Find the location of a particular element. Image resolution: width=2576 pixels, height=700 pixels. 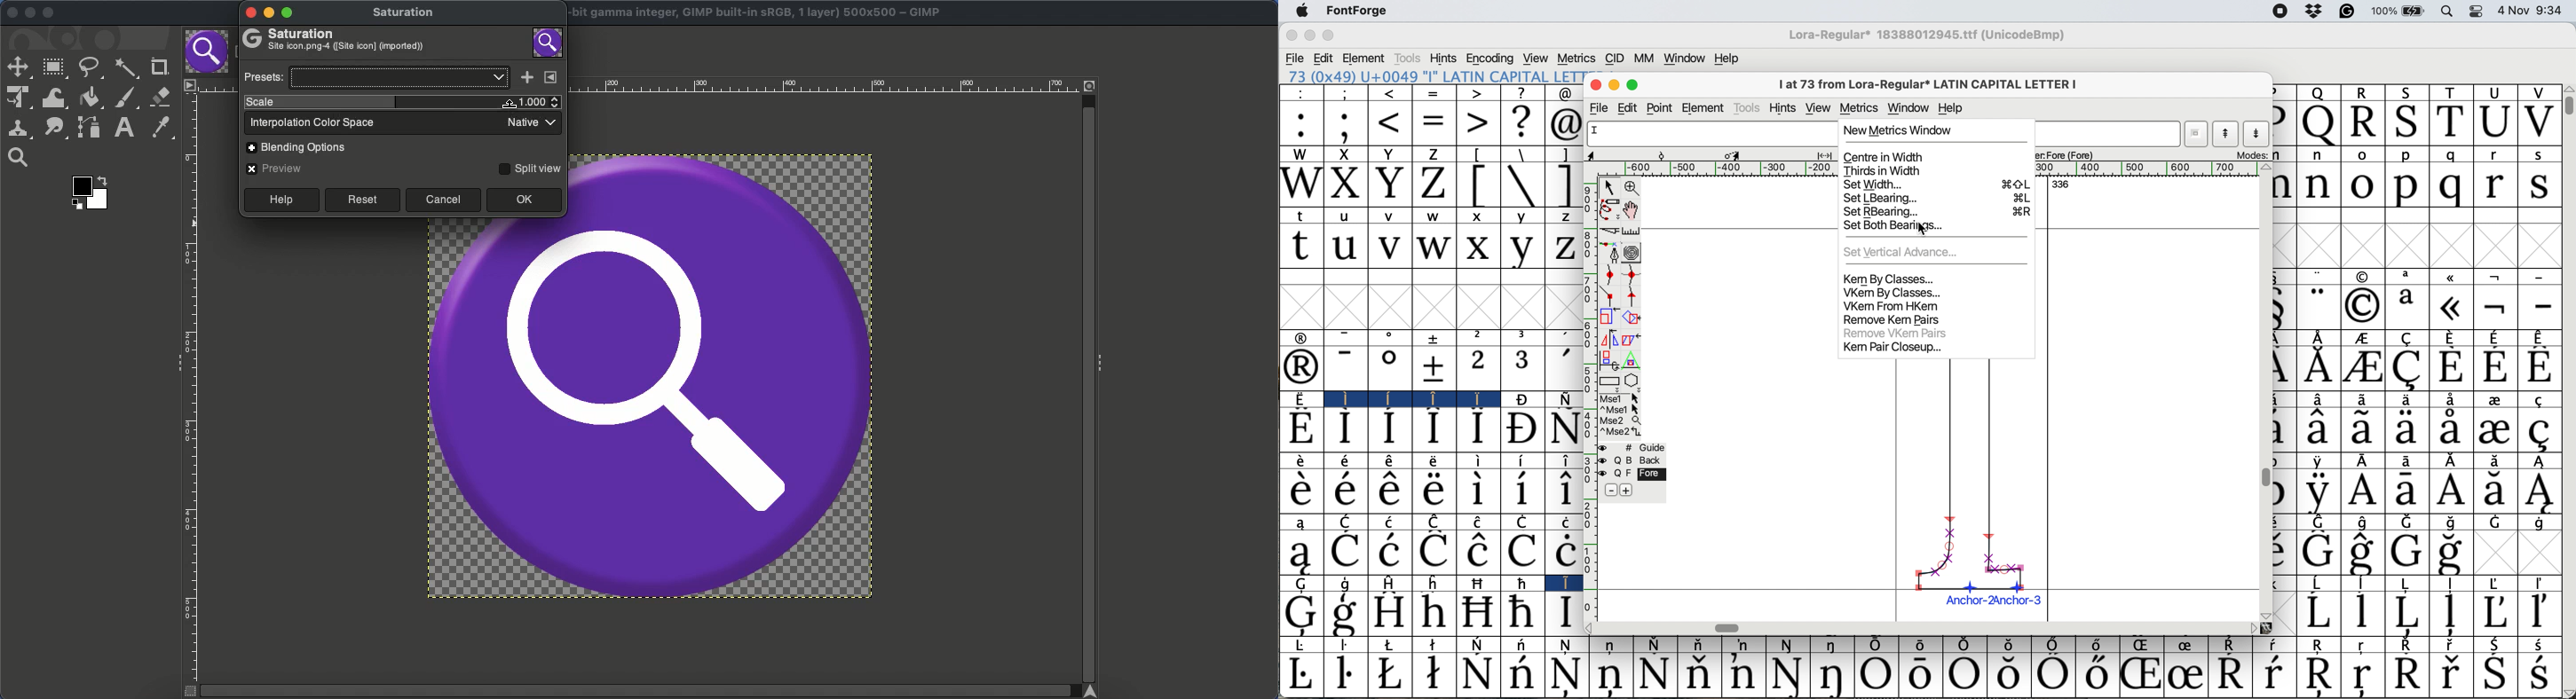

Symbol is located at coordinates (2413, 584).